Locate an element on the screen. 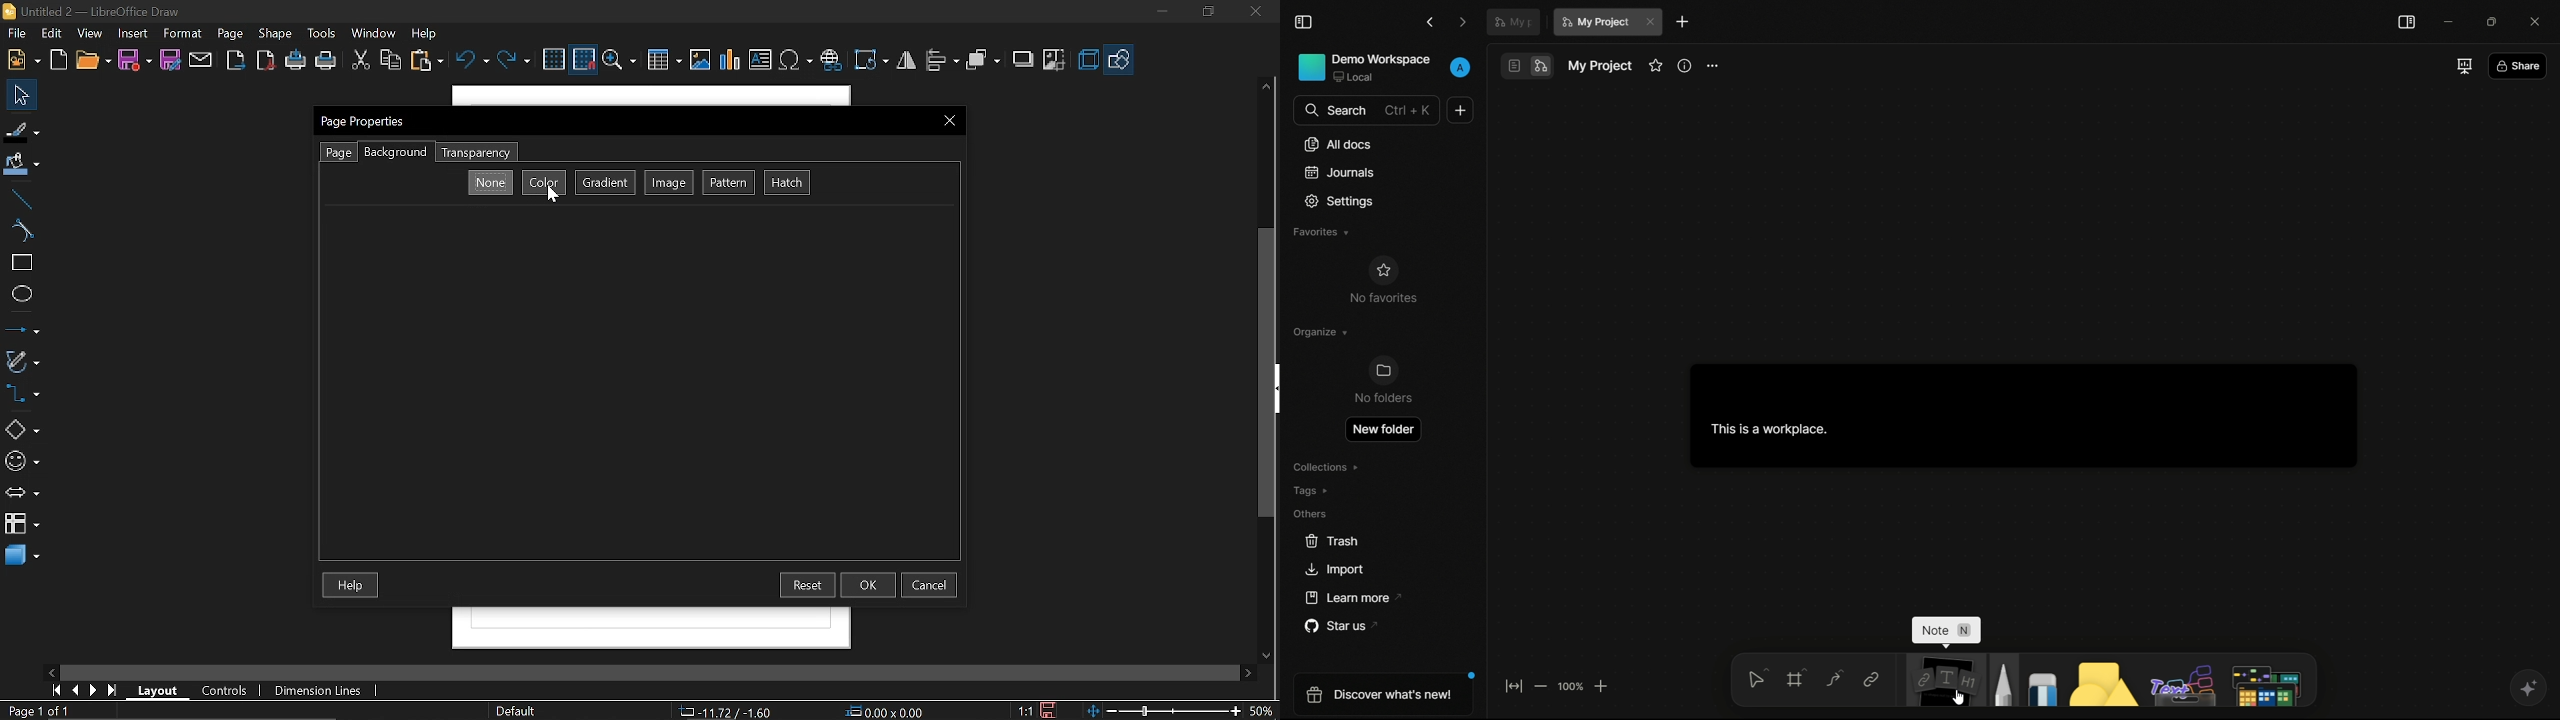 The image size is (2576, 728). Line is located at coordinates (19, 200).